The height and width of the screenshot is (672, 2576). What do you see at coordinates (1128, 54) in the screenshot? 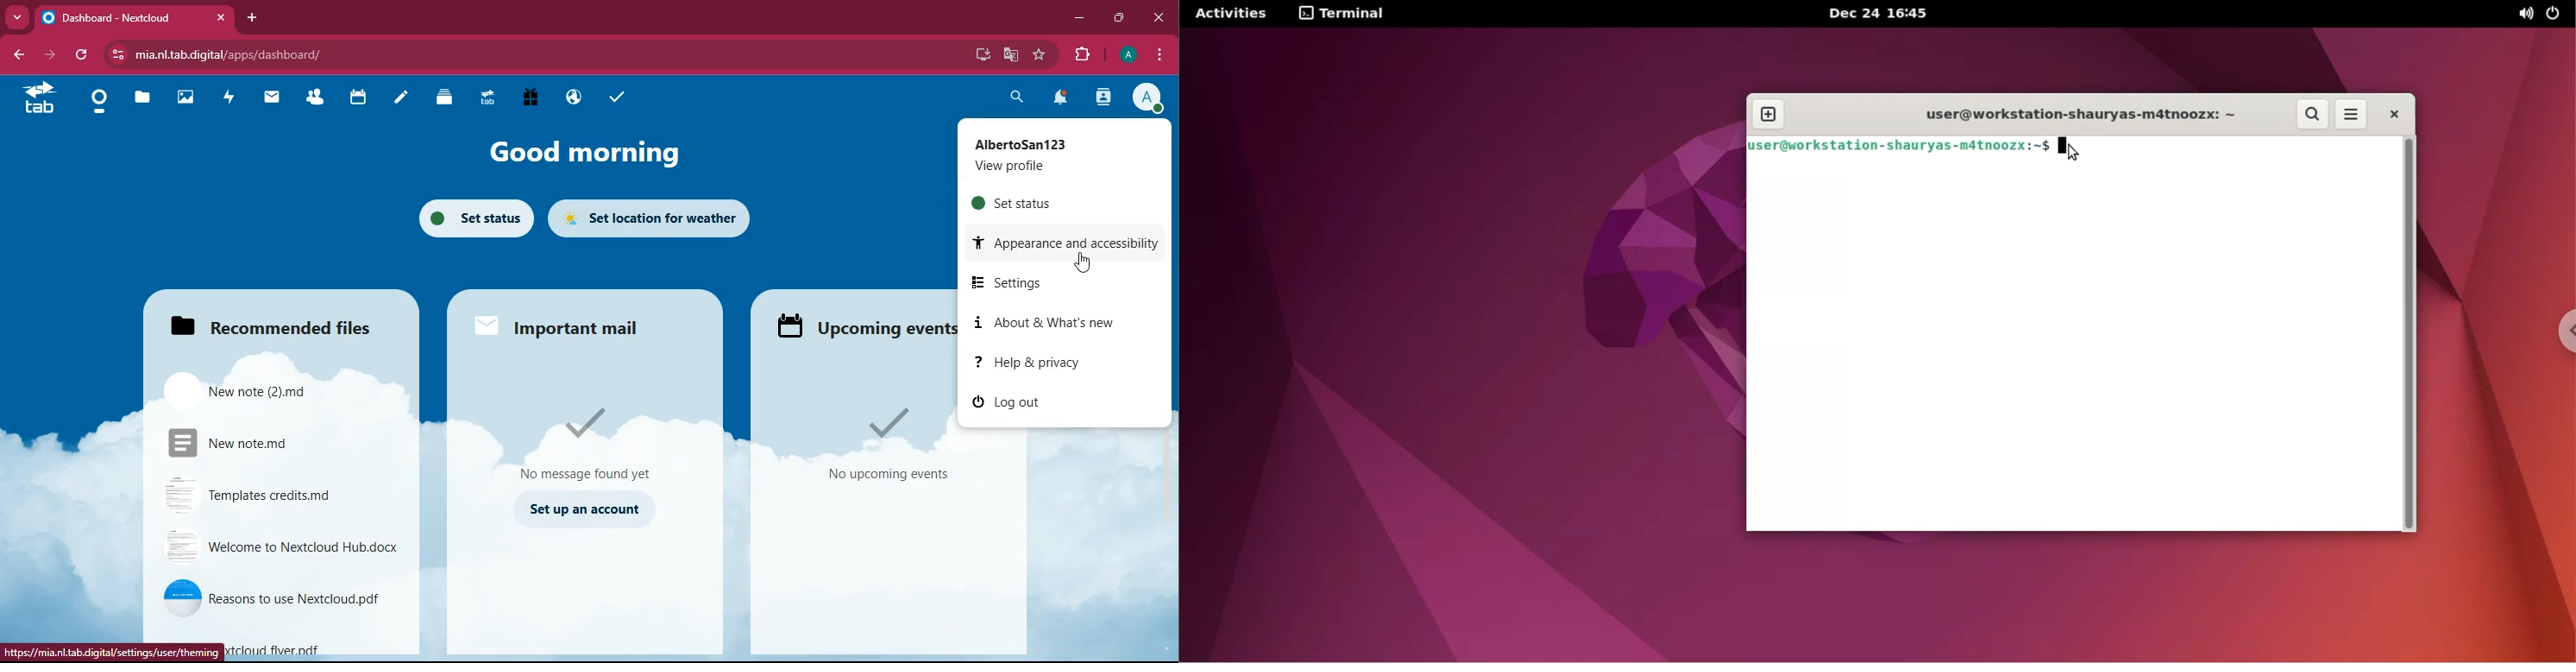
I see `profile` at bounding box center [1128, 54].